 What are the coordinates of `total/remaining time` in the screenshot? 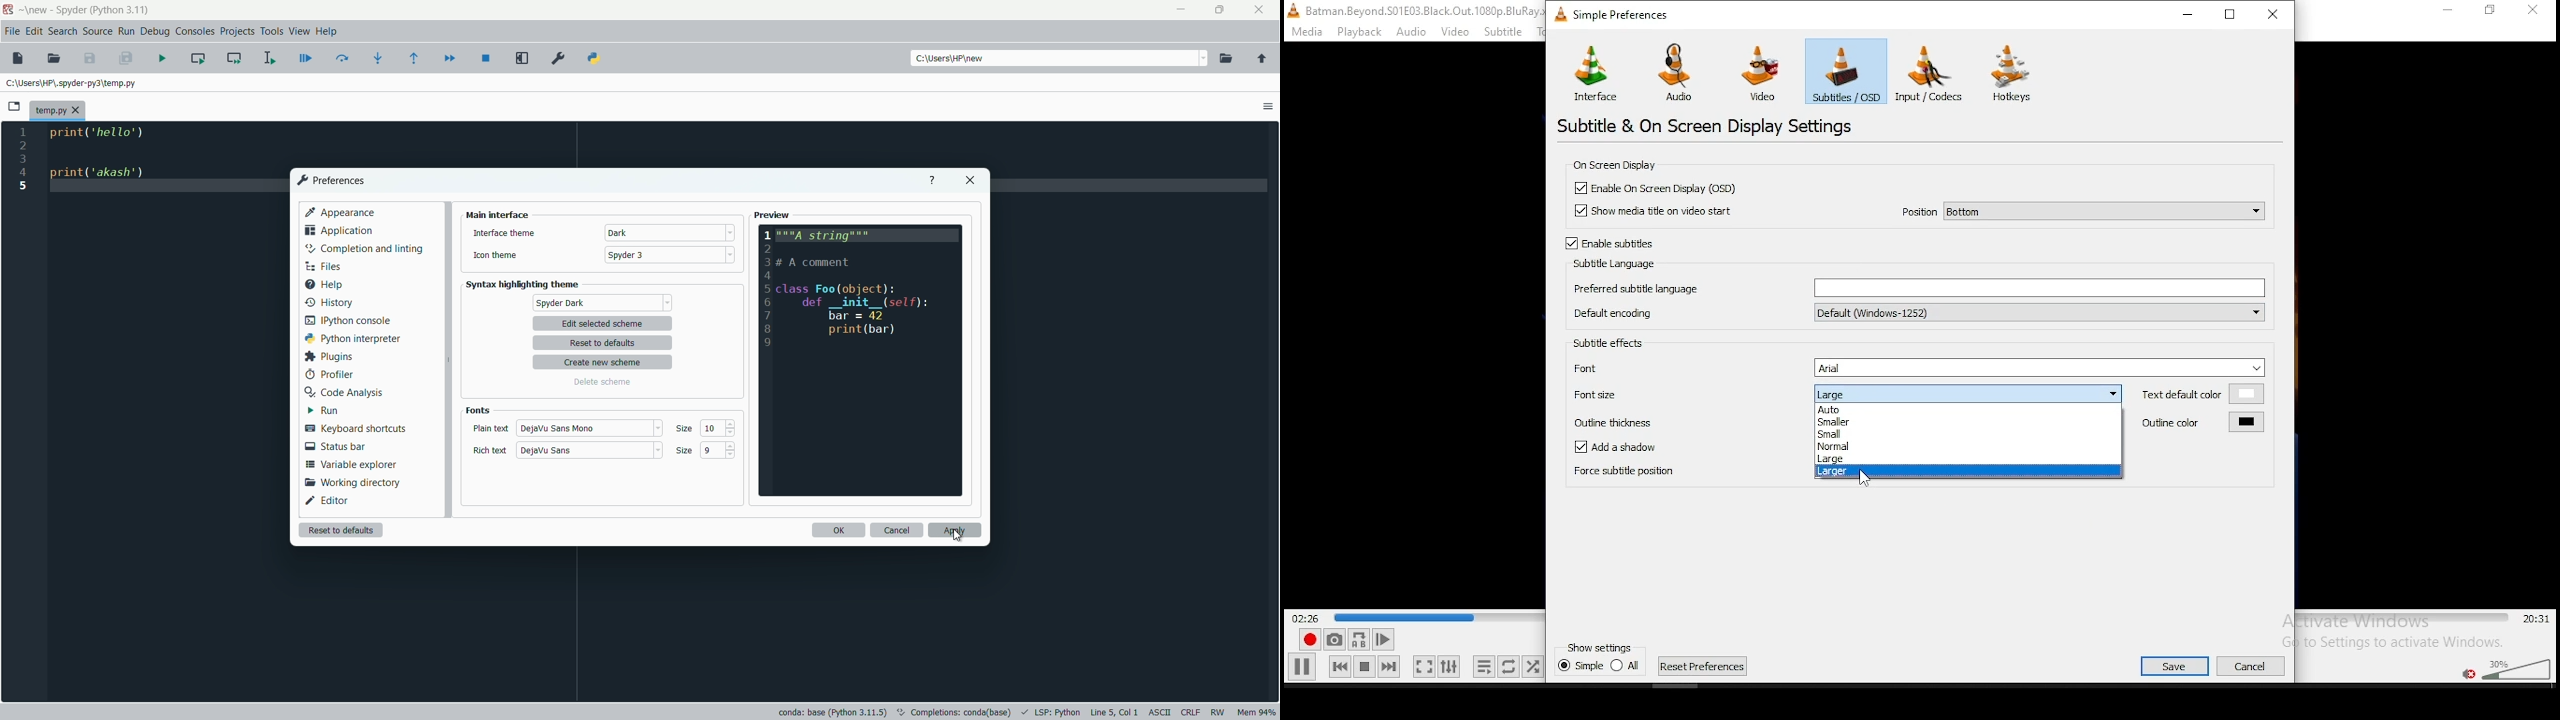 It's located at (2538, 619).